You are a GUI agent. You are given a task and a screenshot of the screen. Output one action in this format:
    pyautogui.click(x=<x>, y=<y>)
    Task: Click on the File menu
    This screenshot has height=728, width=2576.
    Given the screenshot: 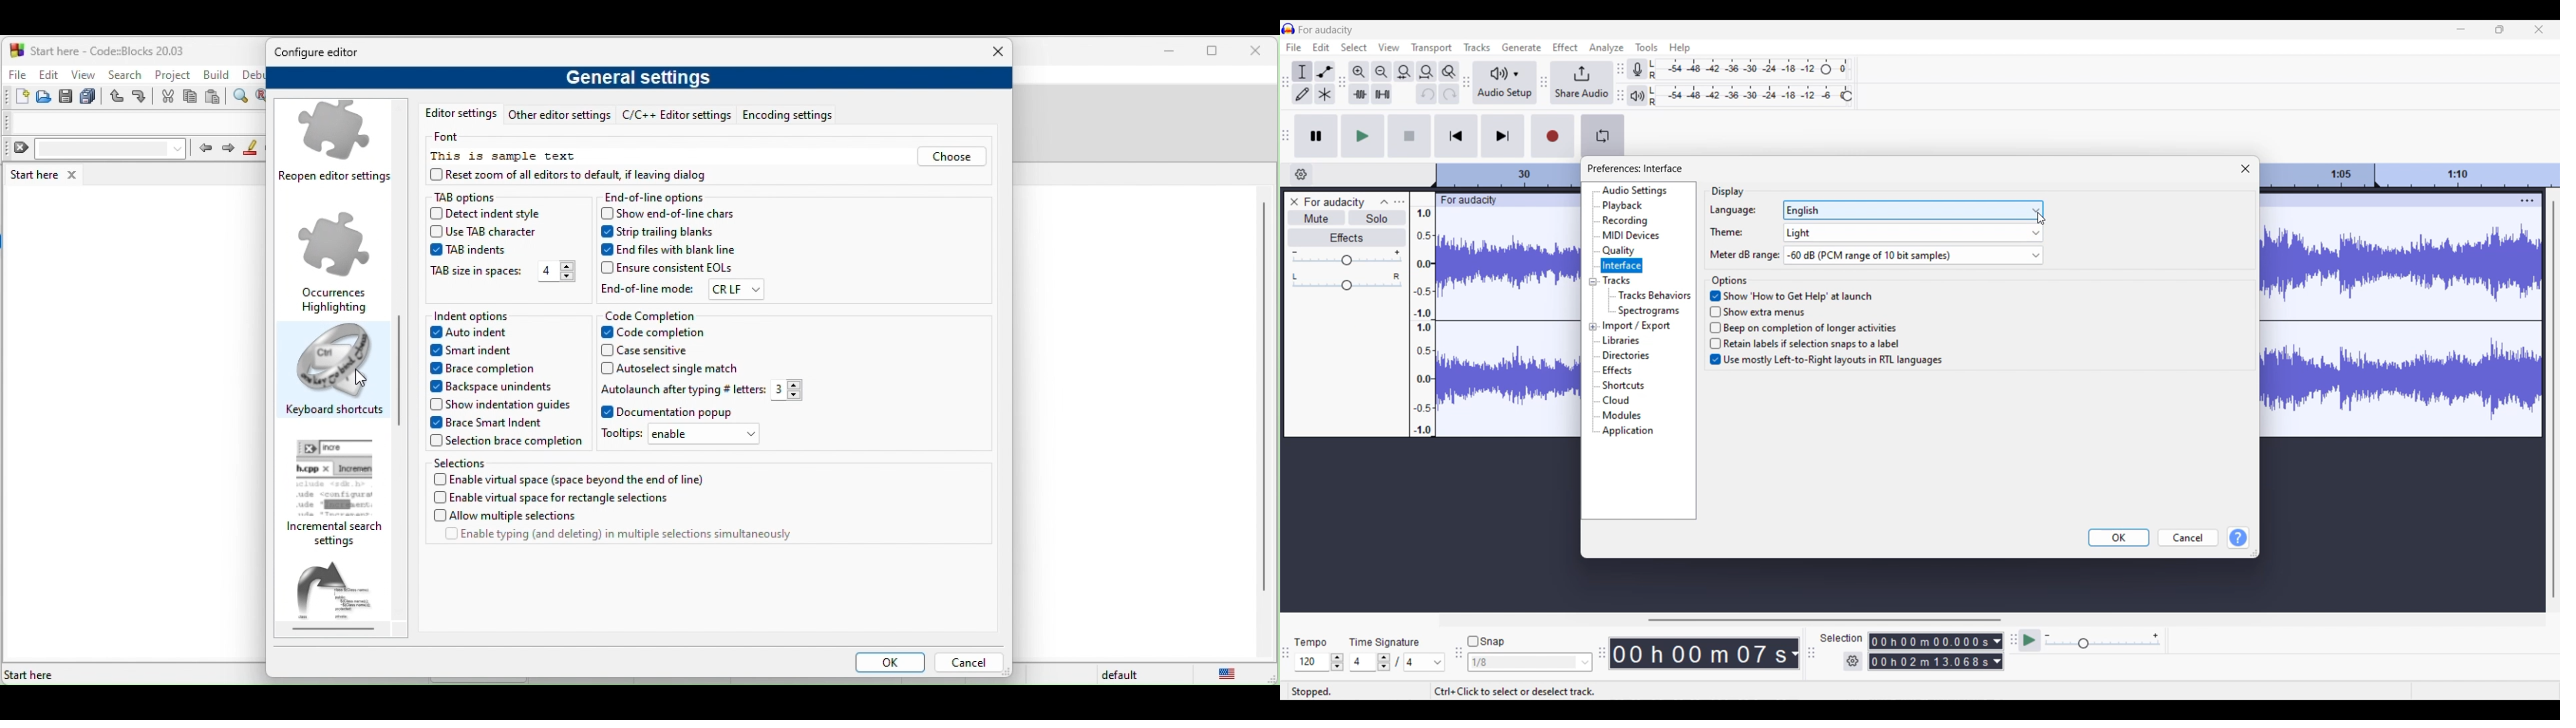 What is the action you would take?
    pyautogui.click(x=1294, y=47)
    